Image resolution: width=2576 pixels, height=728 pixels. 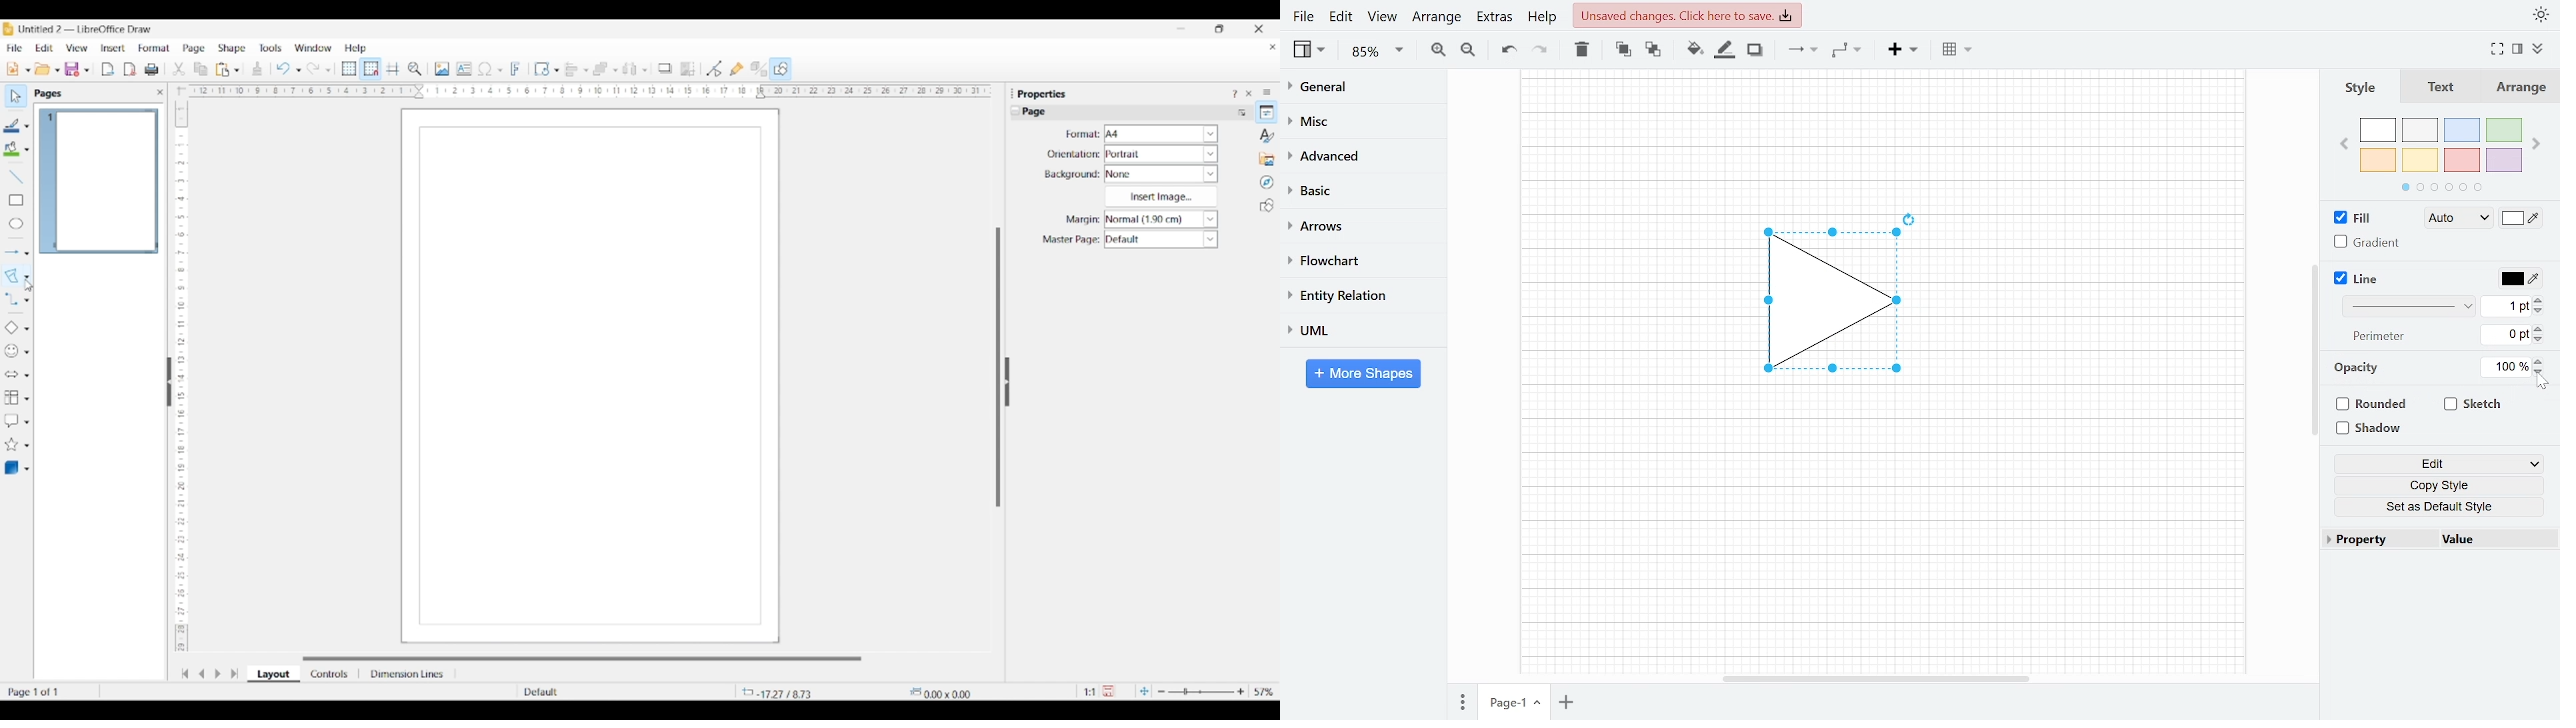 I want to click on Selected arrow, so click(x=12, y=253).